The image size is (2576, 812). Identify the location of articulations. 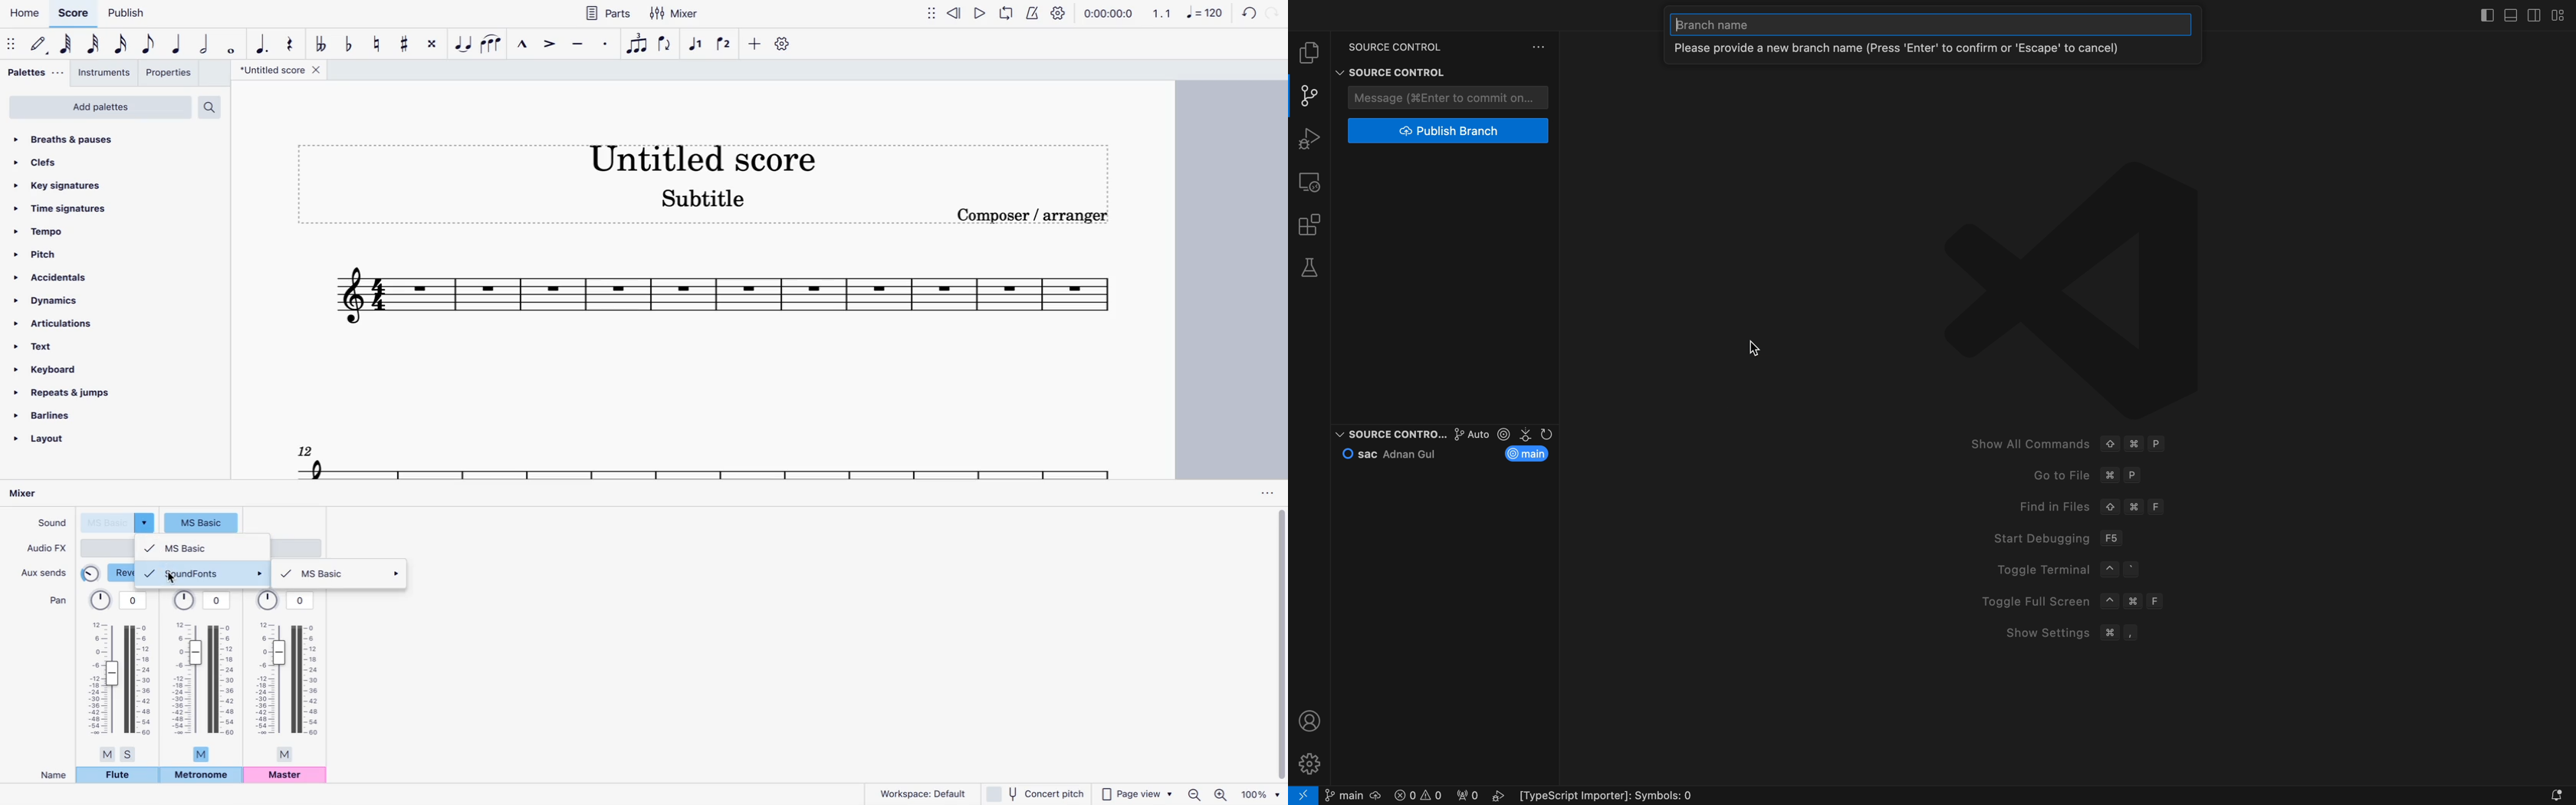
(58, 326).